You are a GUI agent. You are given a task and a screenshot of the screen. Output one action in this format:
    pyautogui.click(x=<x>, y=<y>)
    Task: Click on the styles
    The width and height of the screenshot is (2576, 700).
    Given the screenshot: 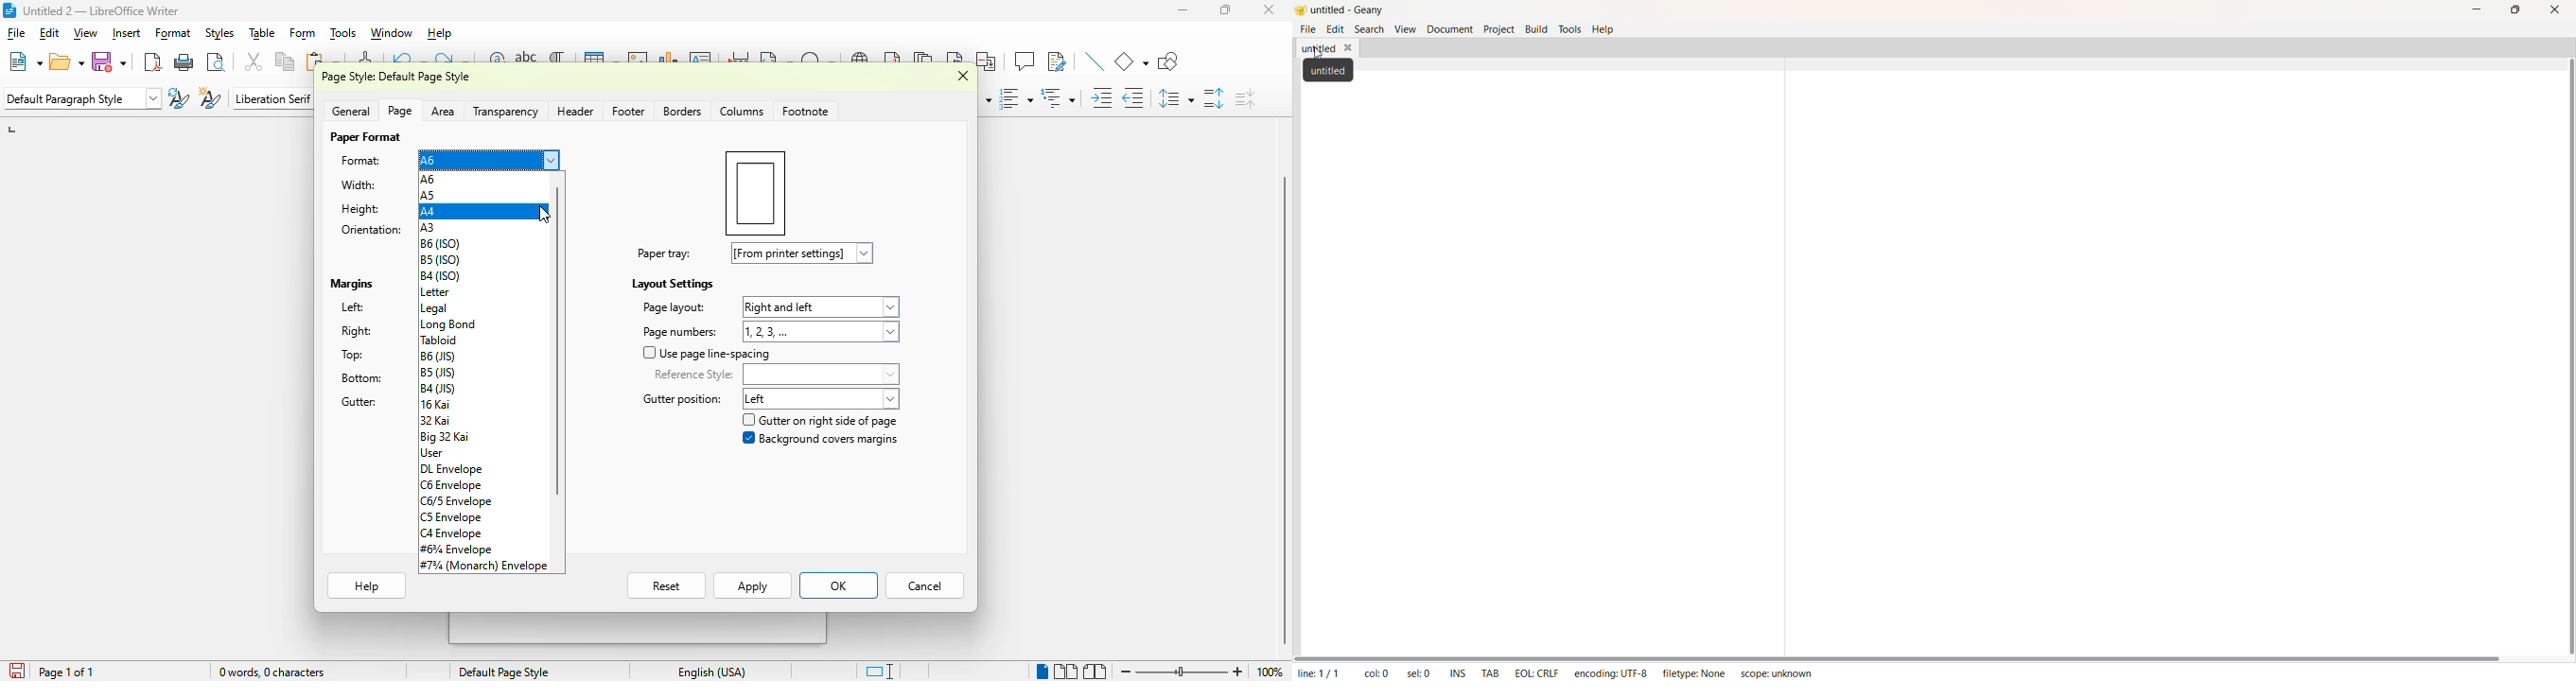 What is the action you would take?
    pyautogui.click(x=219, y=33)
    